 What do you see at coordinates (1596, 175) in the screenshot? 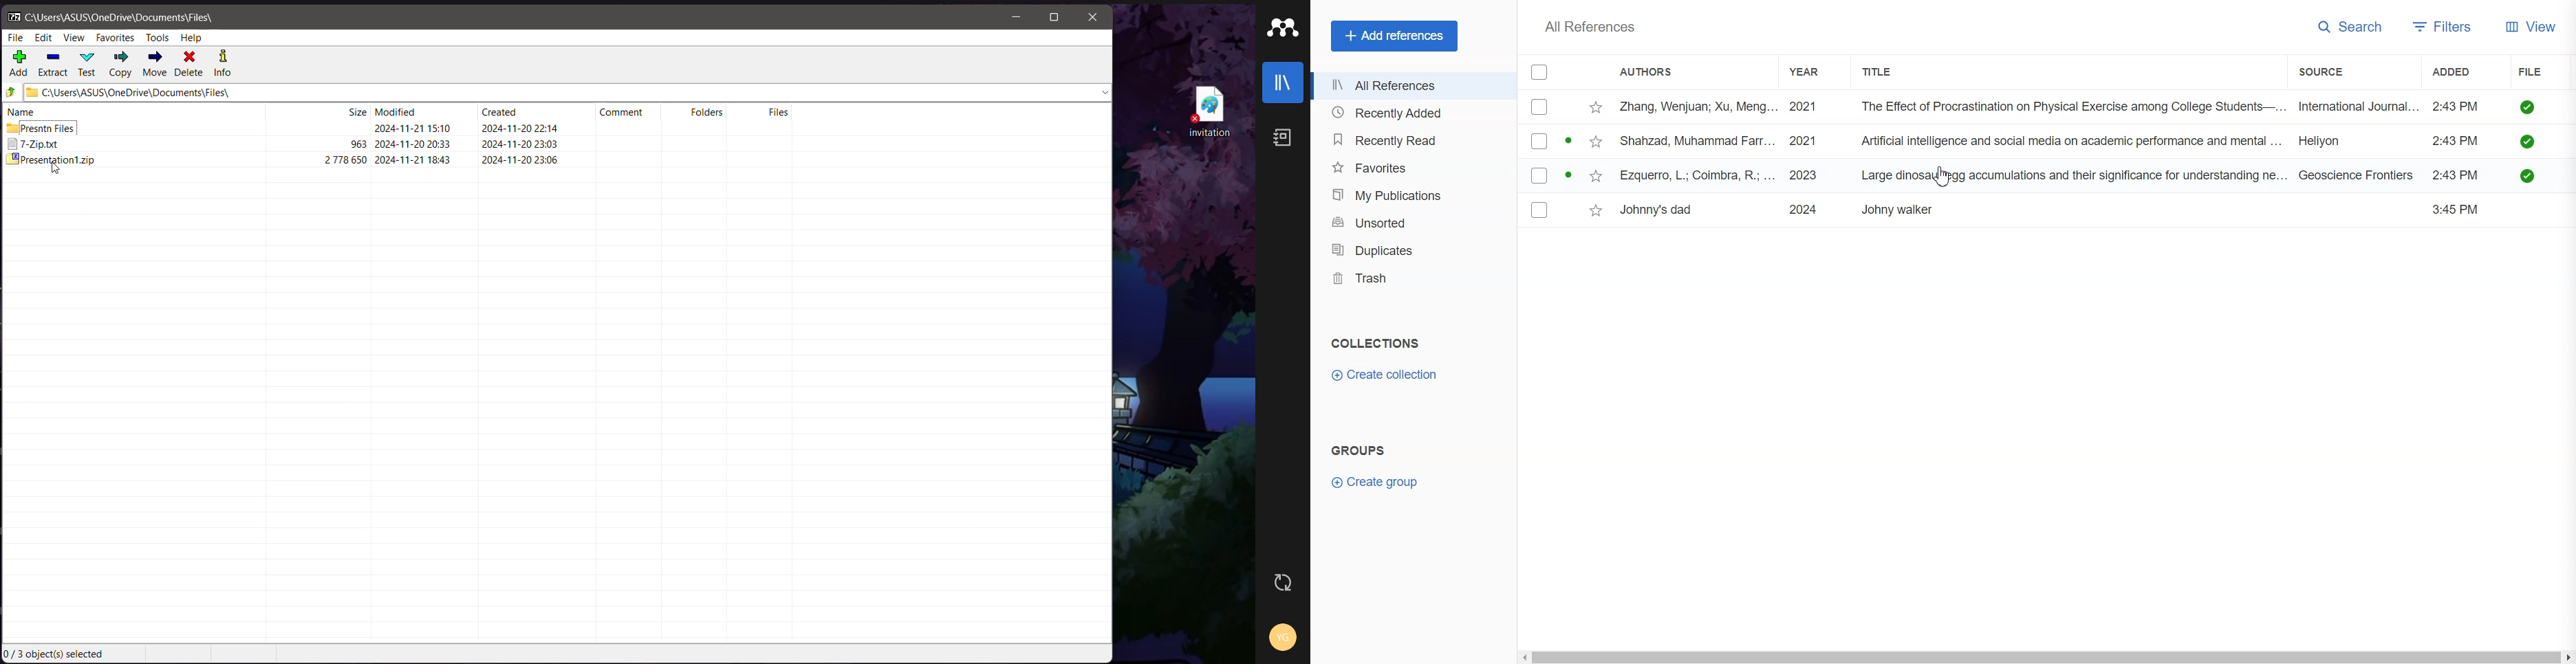
I see `Toggle favorites` at bounding box center [1596, 175].